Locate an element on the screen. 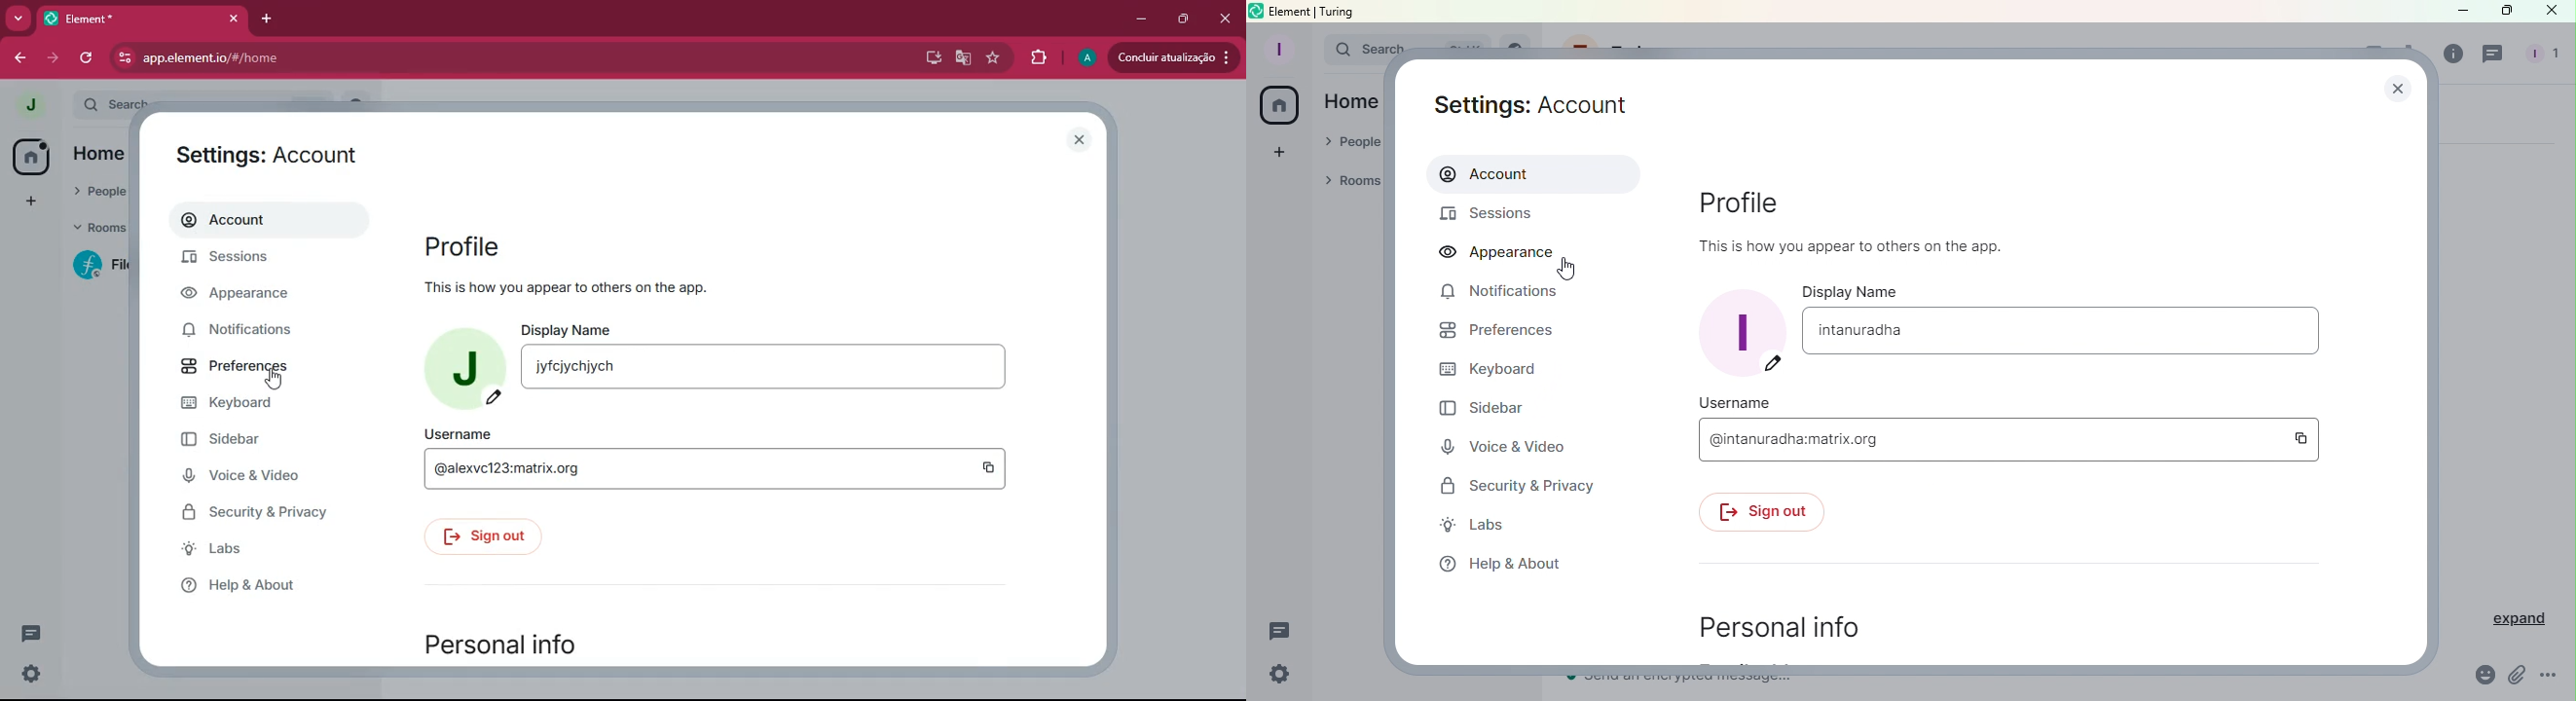 The height and width of the screenshot is (728, 2576). notifications is located at coordinates (248, 332).